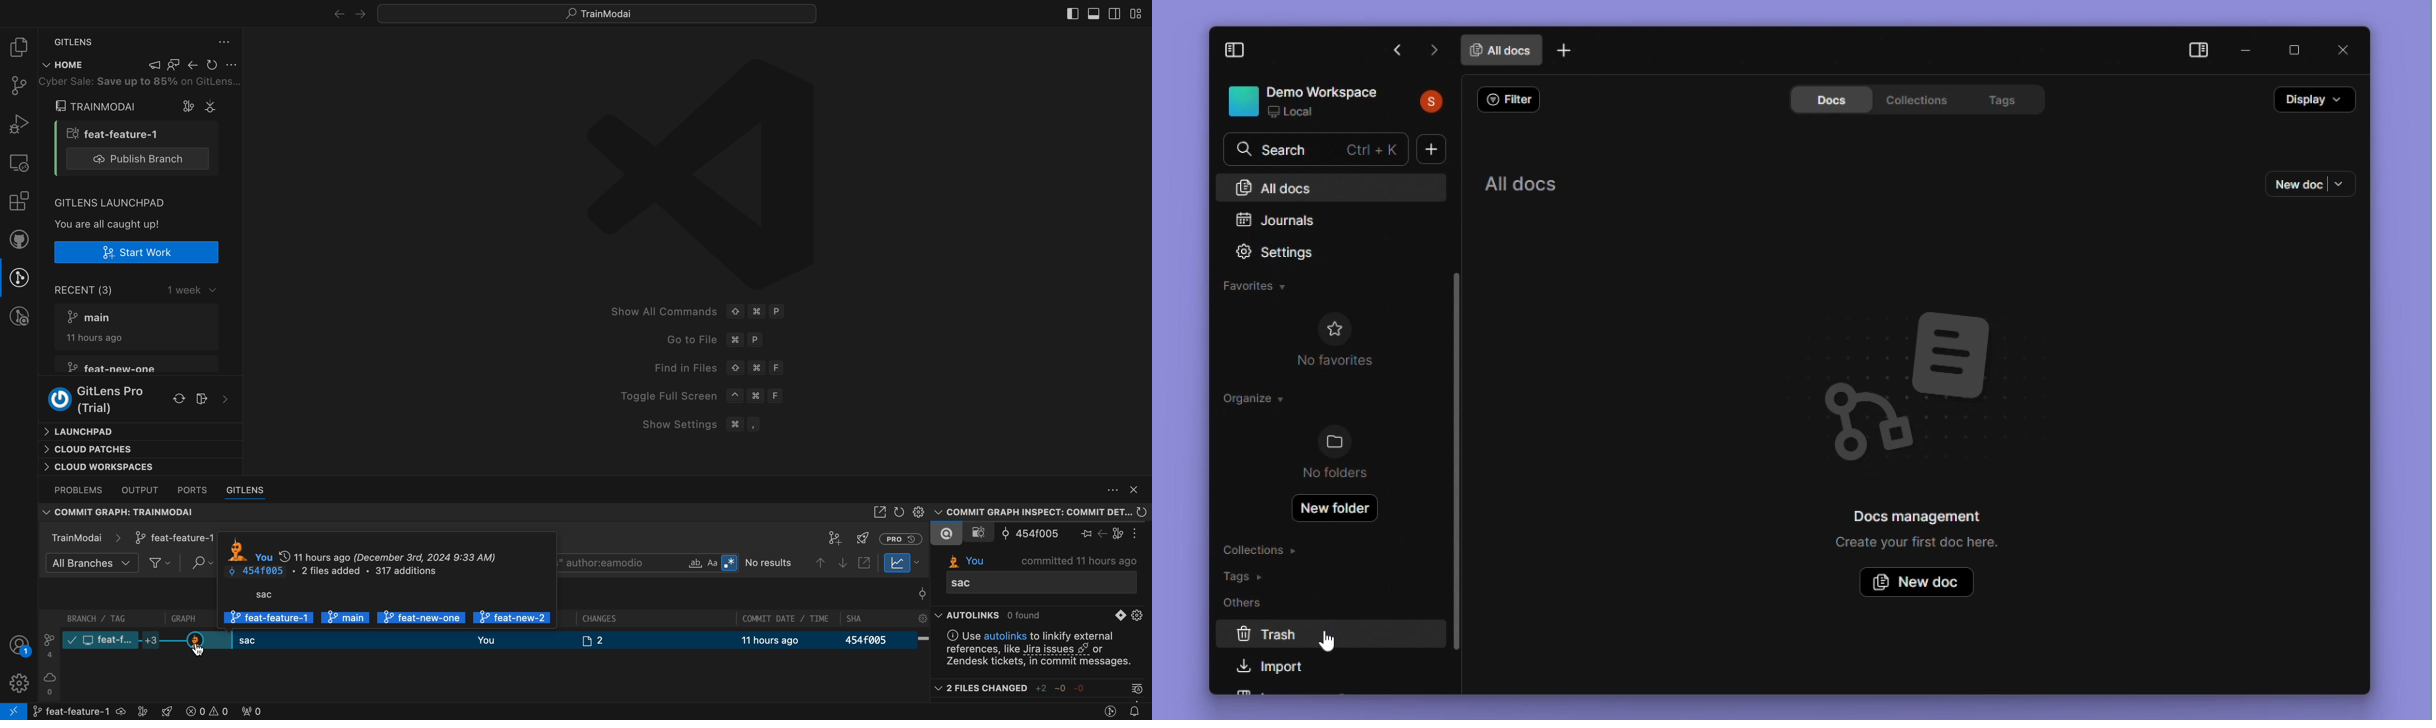 The height and width of the screenshot is (728, 2436). Describe the element at coordinates (18, 45) in the screenshot. I see `file explorer ` at that location.